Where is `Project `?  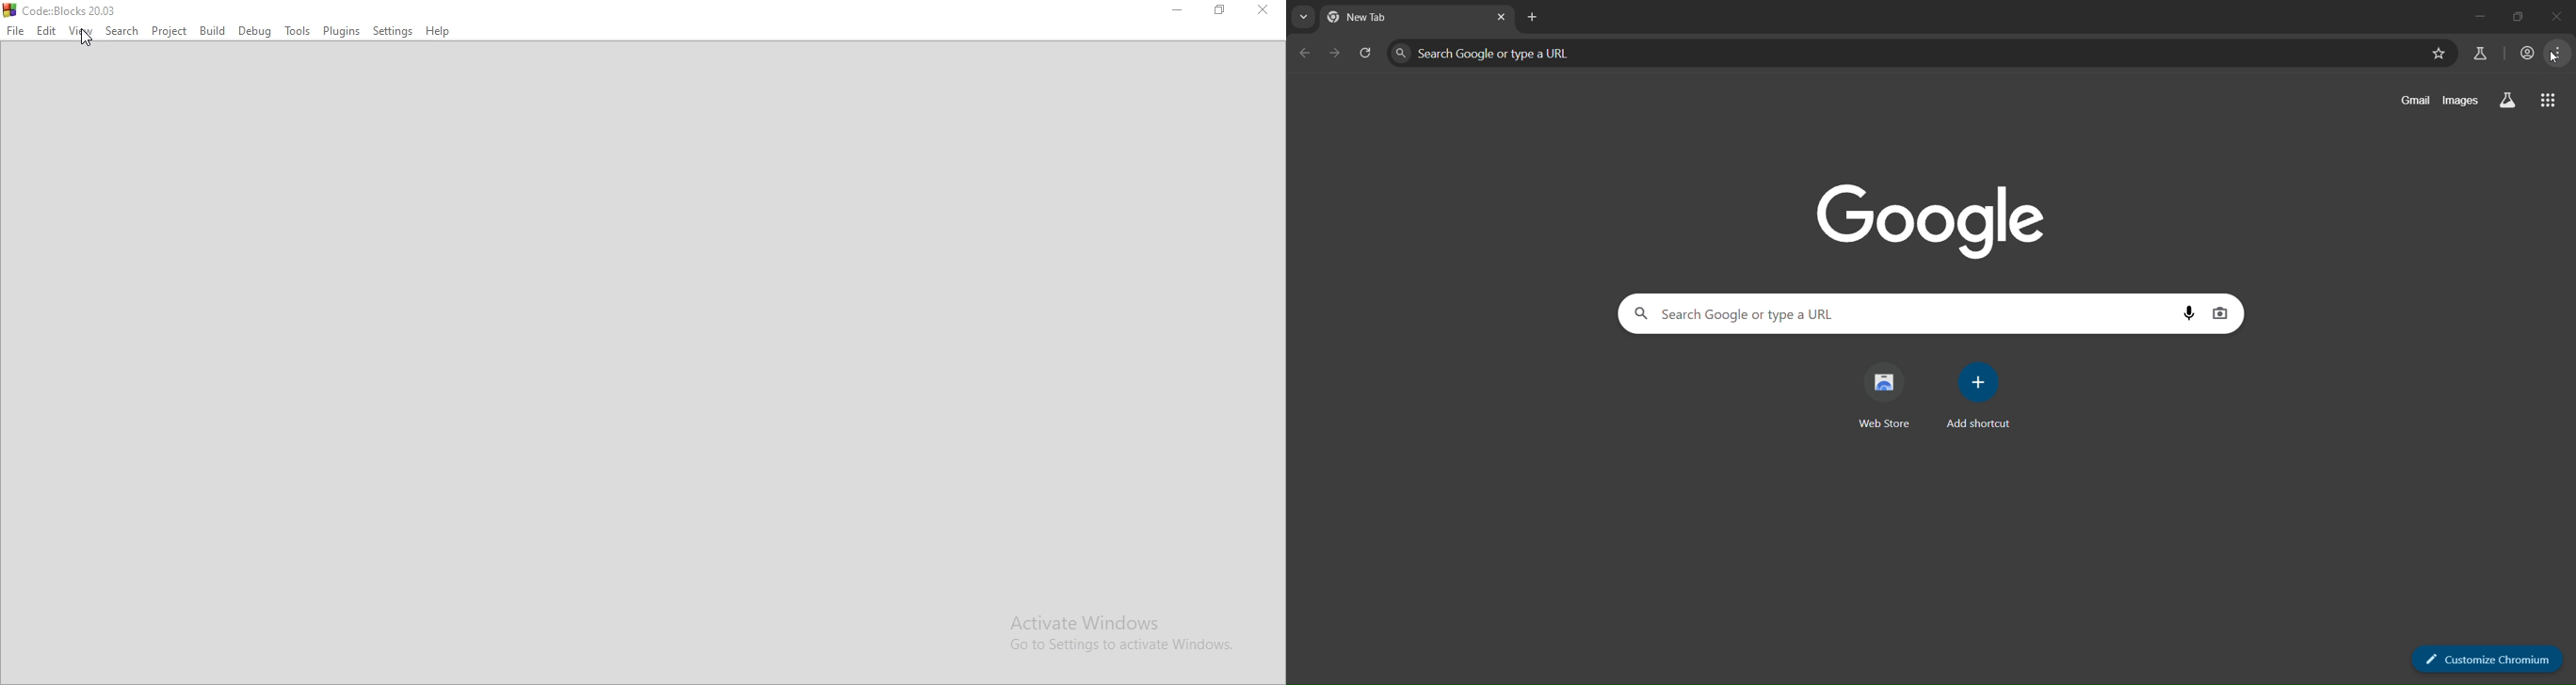 Project  is located at coordinates (169, 32).